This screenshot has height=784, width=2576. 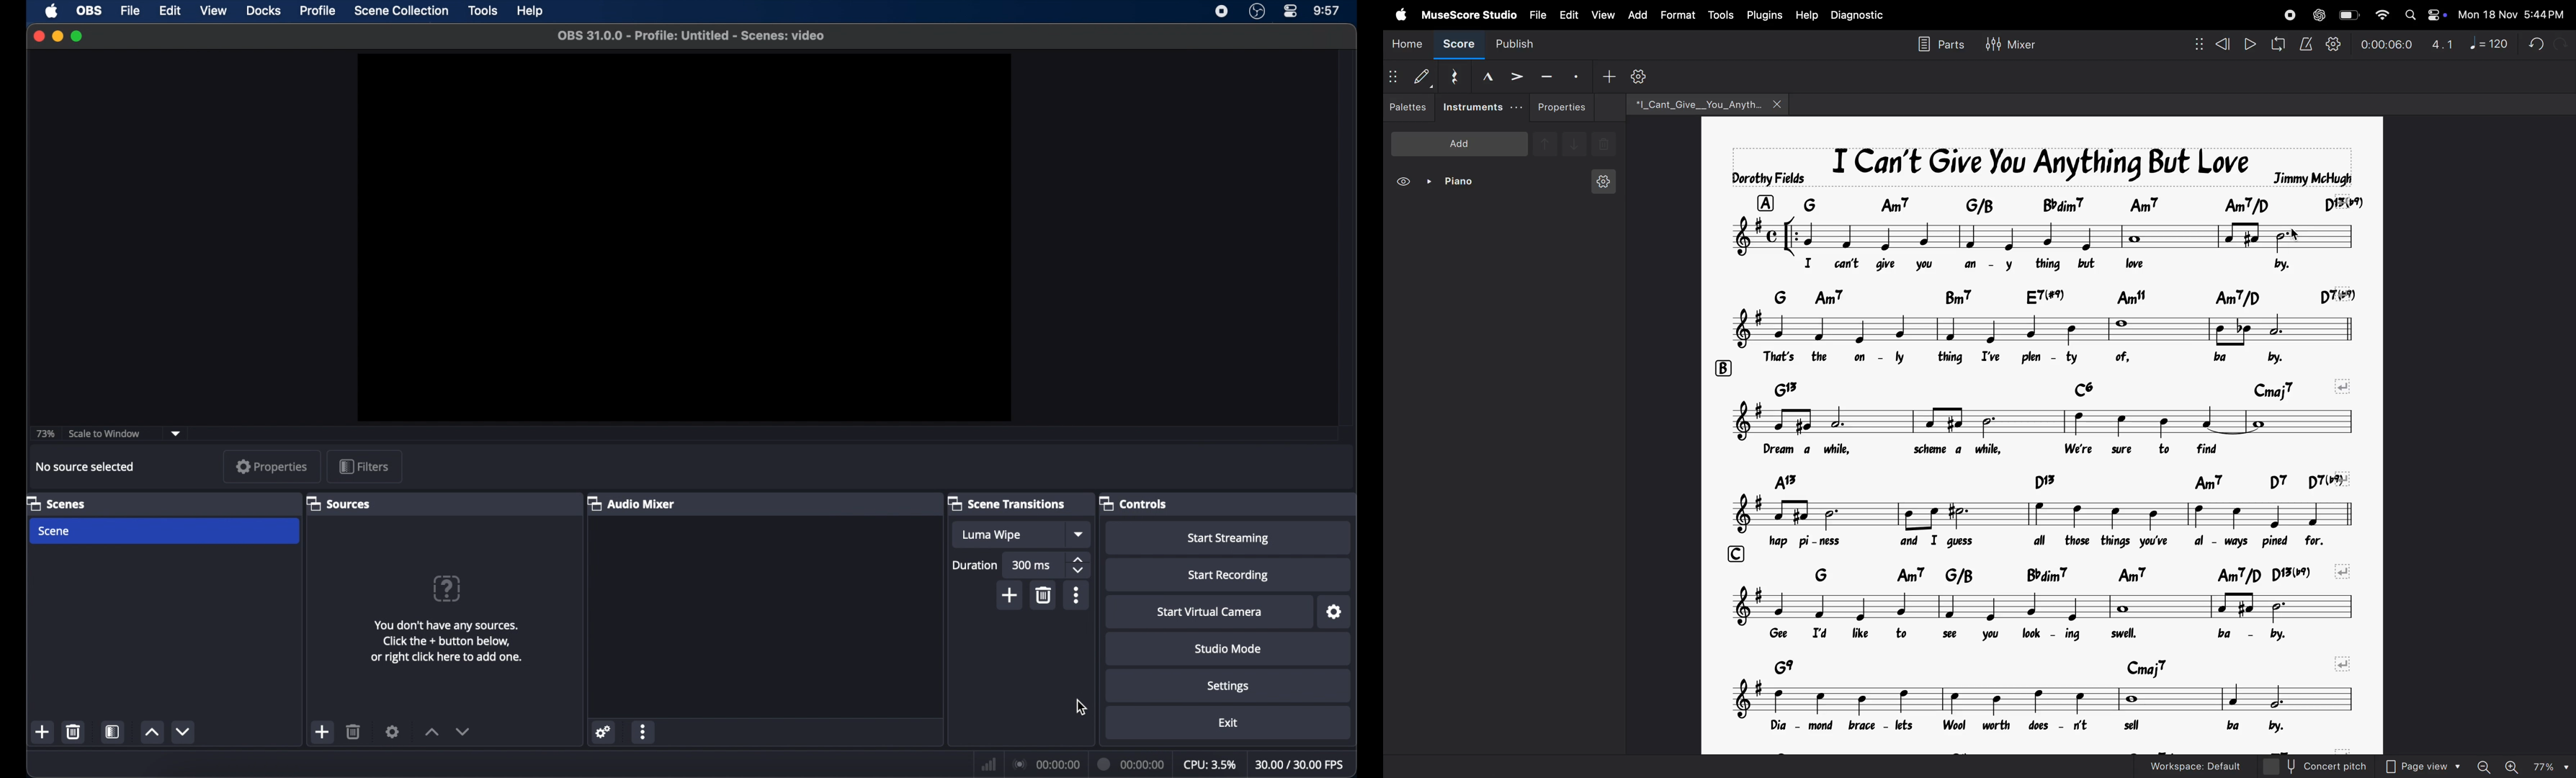 I want to click on file name, so click(x=693, y=36).